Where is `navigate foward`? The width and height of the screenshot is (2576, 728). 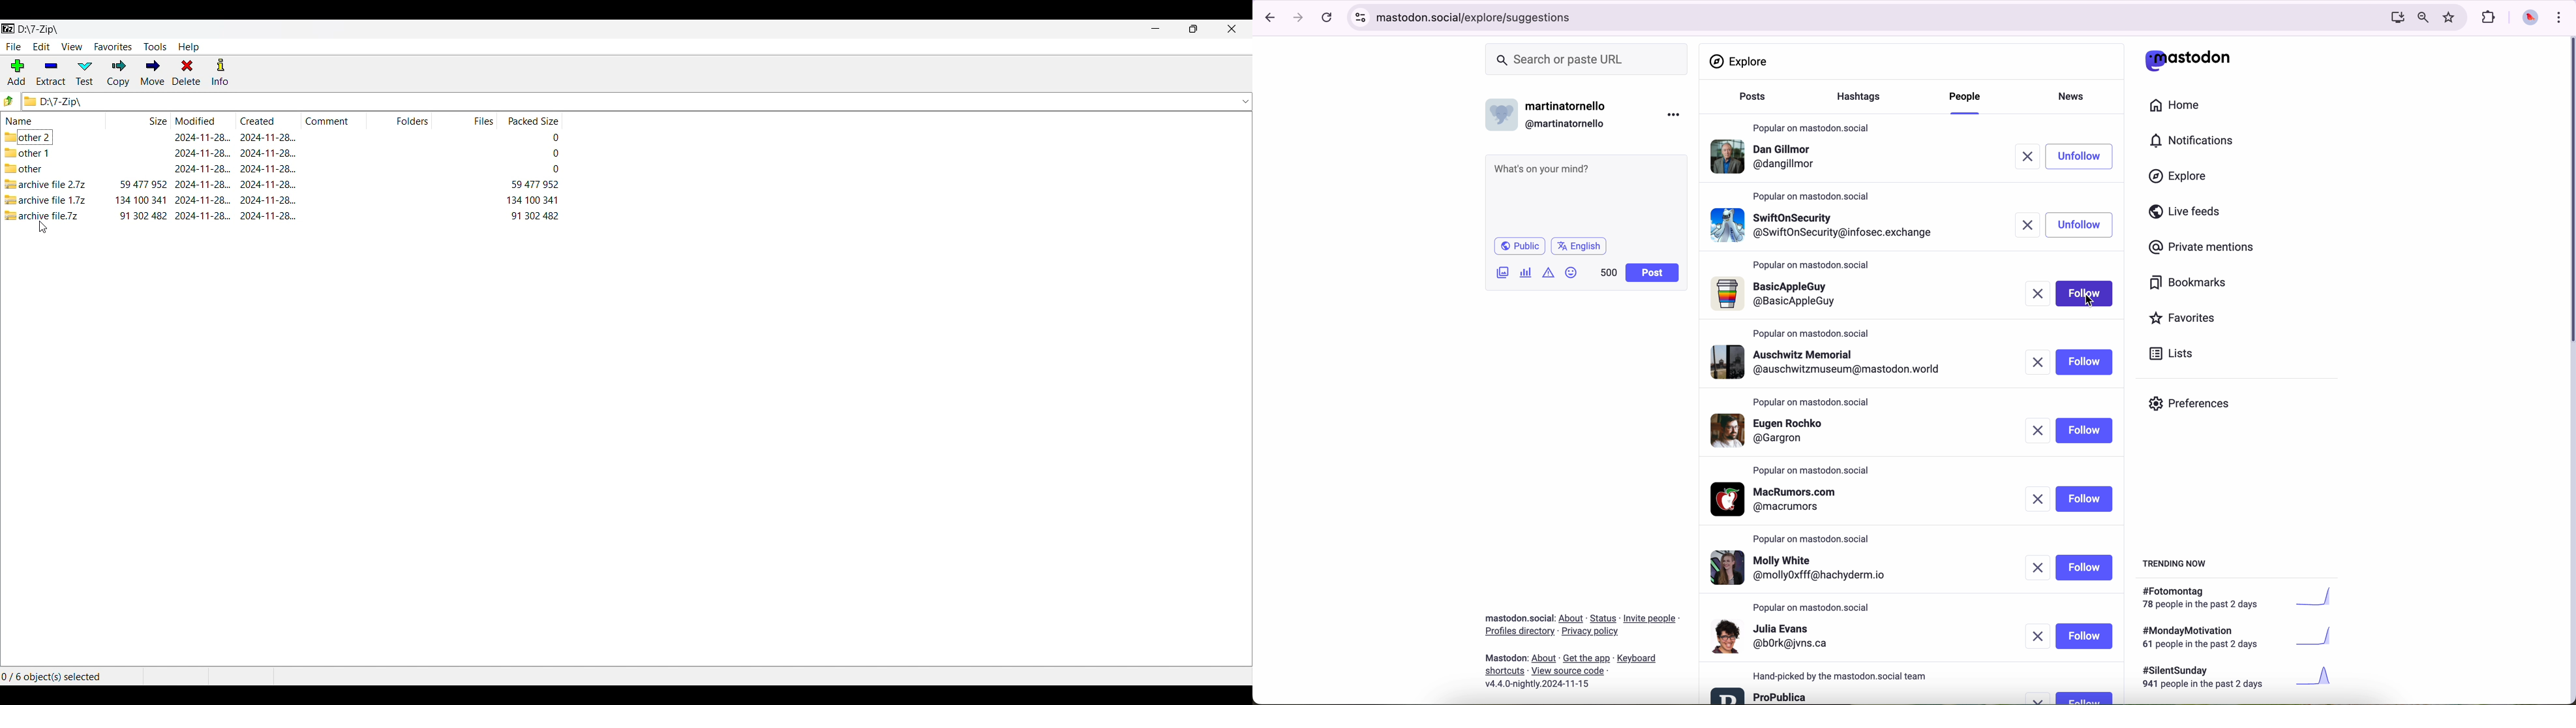
navigate foward is located at coordinates (1299, 18).